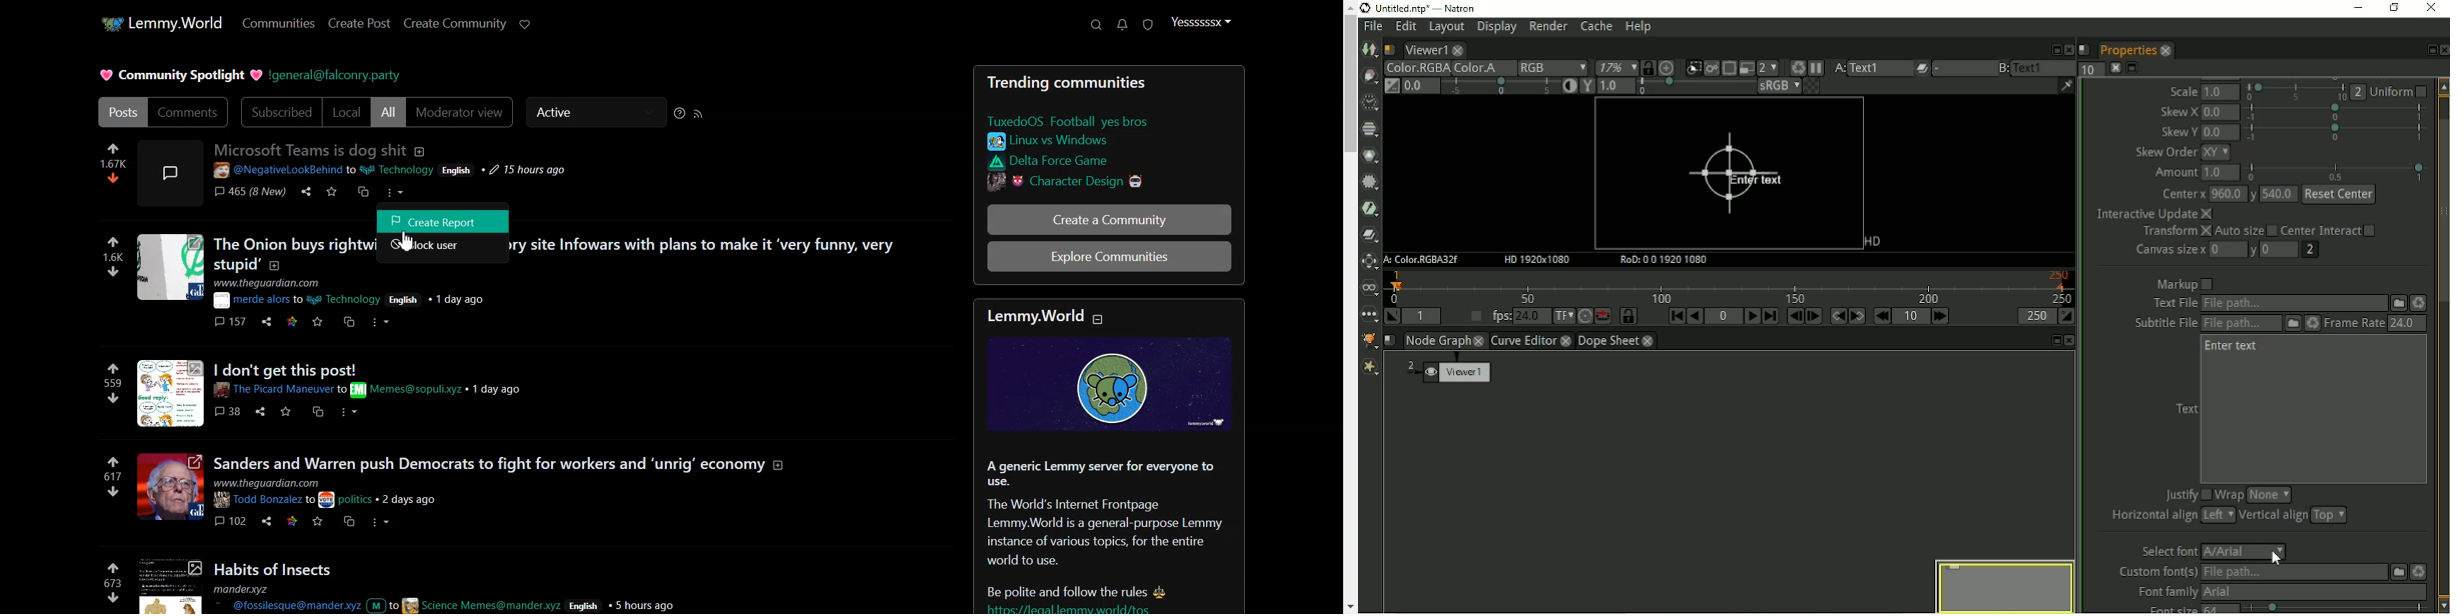 This screenshot has height=616, width=2464. What do you see at coordinates (161, 24) in the screenshot?
I see `Home Page` at bounding box center [161, 24].